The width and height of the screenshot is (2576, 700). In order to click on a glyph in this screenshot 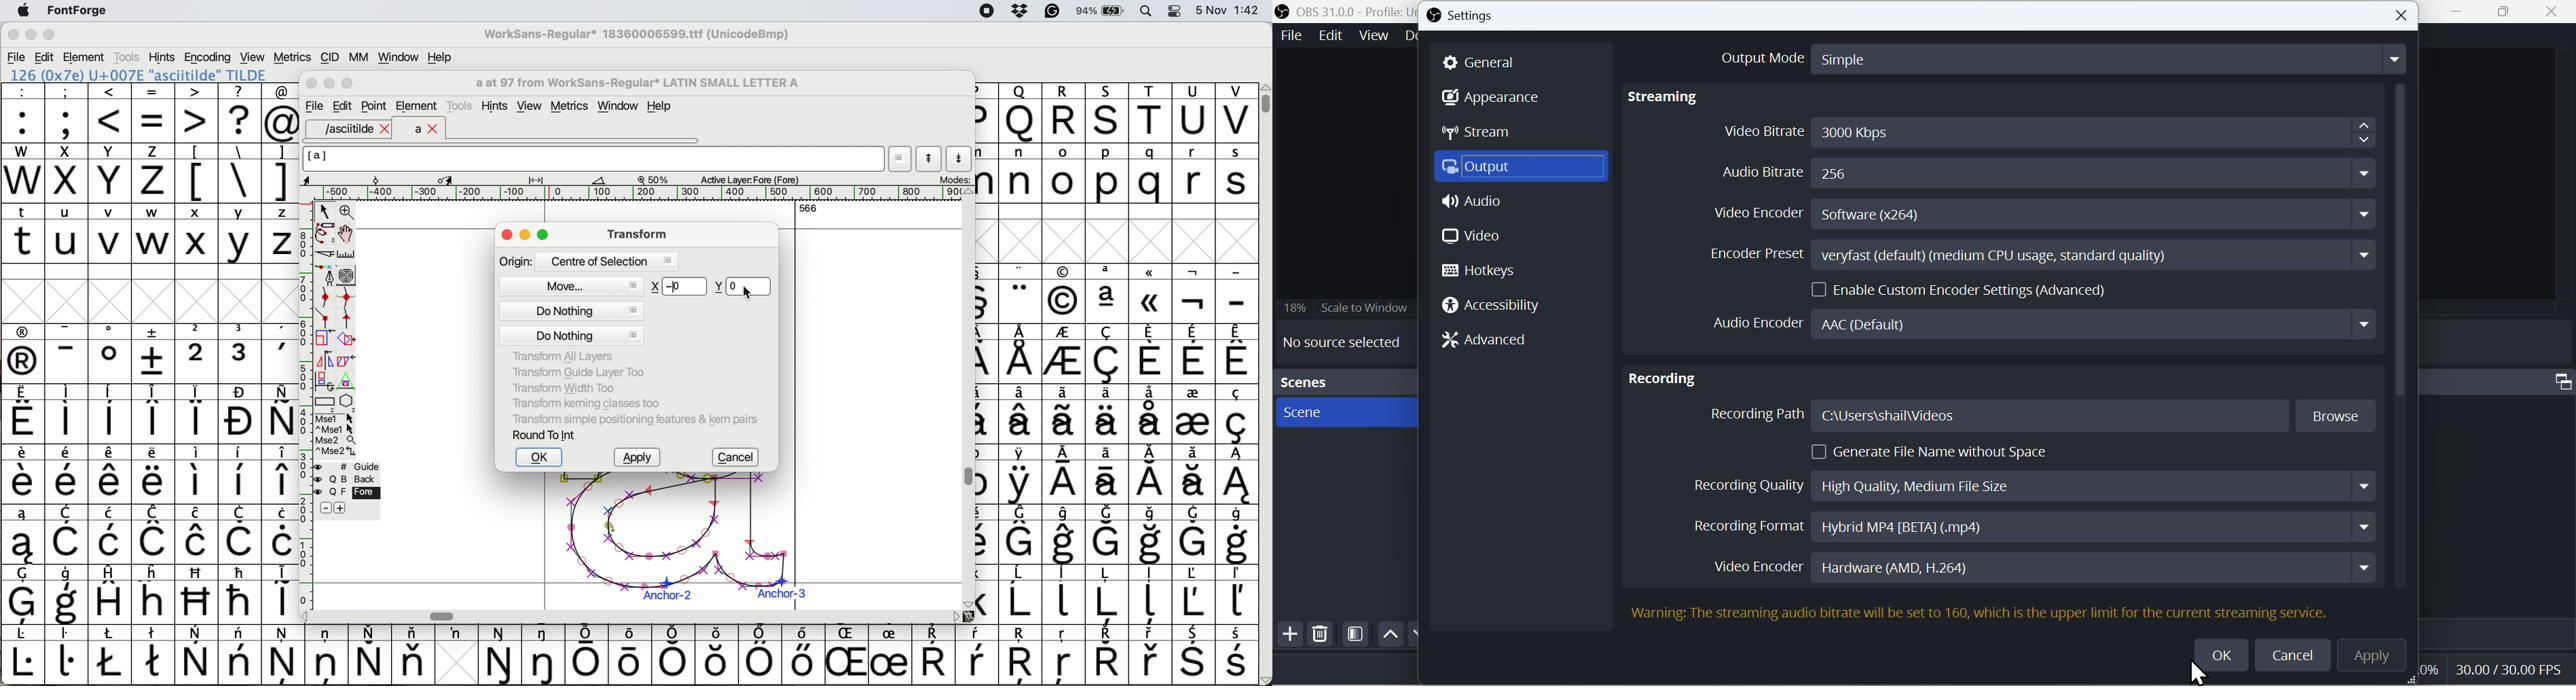, I will do `click(674, 540)`.